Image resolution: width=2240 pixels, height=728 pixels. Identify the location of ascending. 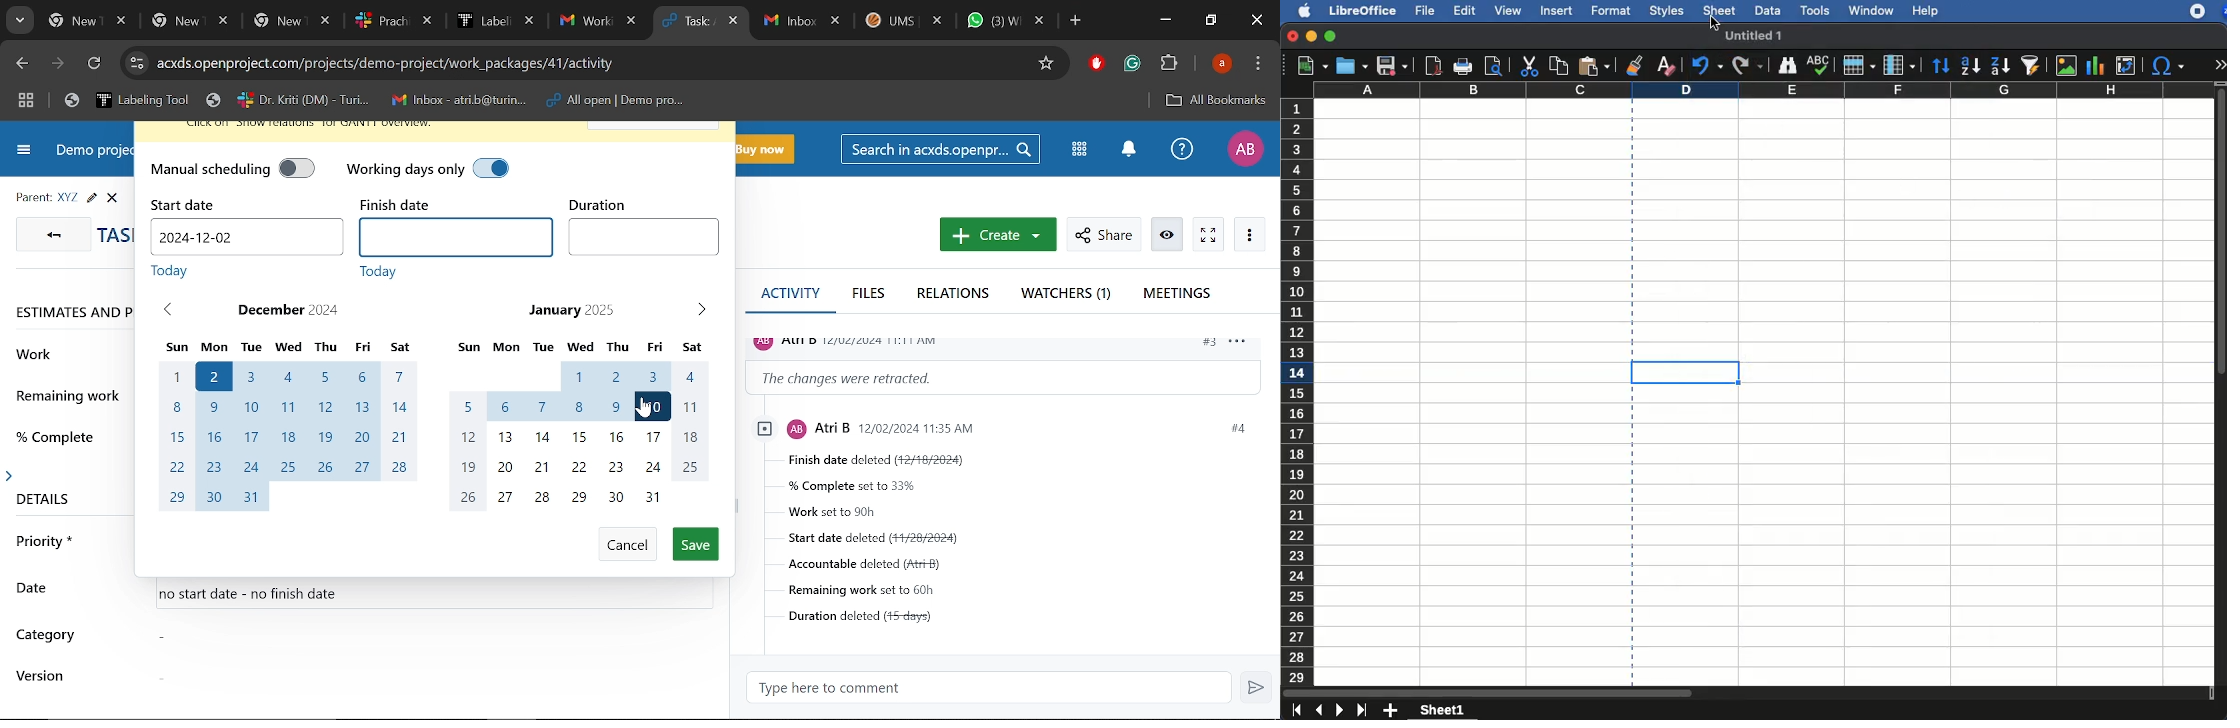
(1970, 64).